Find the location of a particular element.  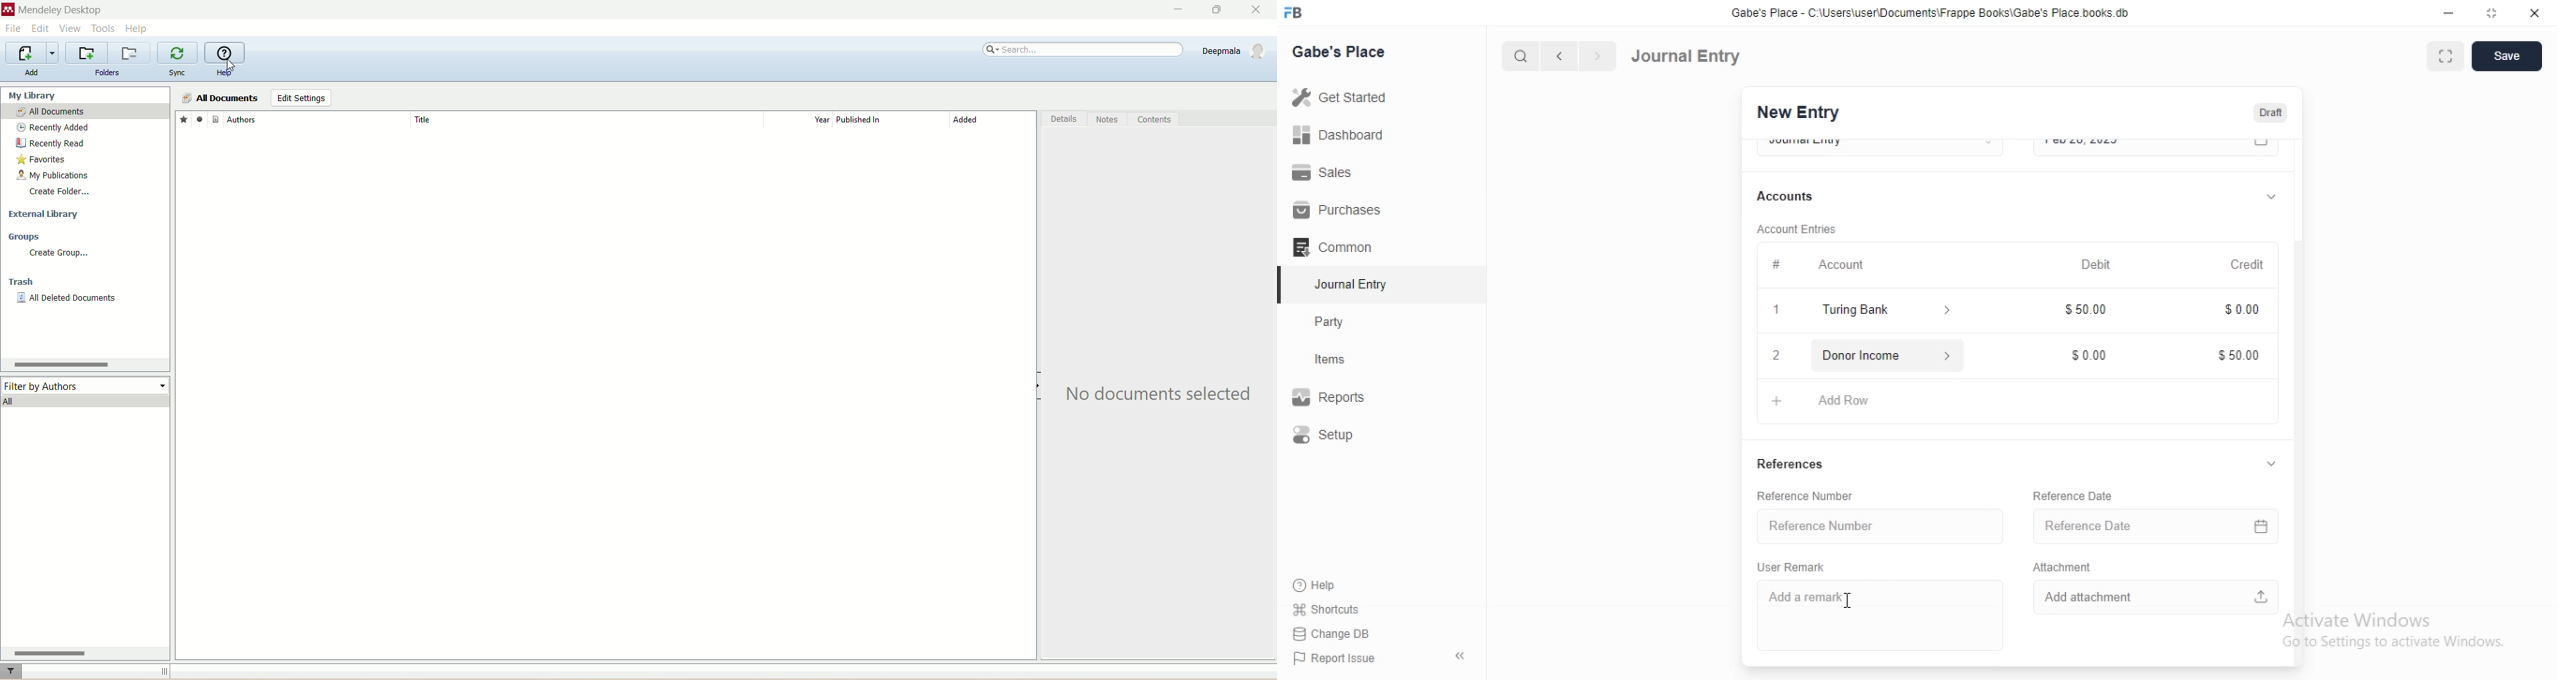

Add a remark is located at coordinates (1876, 615).